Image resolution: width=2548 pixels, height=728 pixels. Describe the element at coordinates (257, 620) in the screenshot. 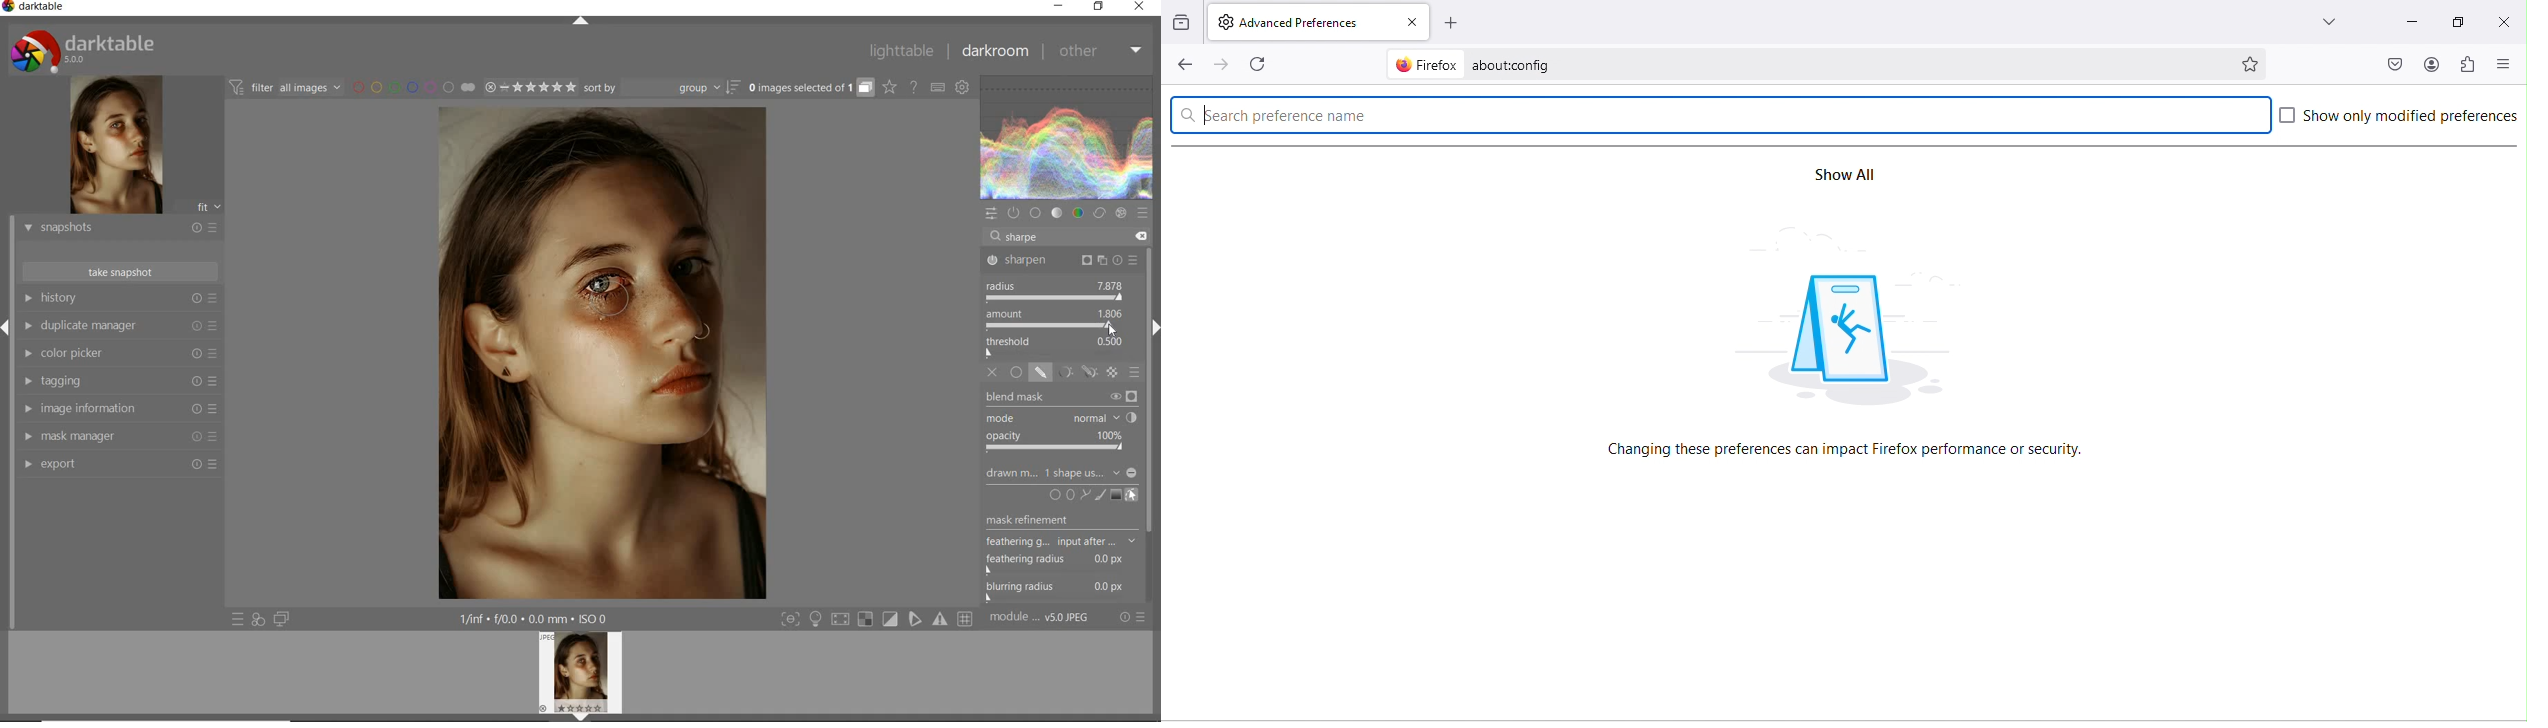

I see `quick access for applying any of your styles` at that location.